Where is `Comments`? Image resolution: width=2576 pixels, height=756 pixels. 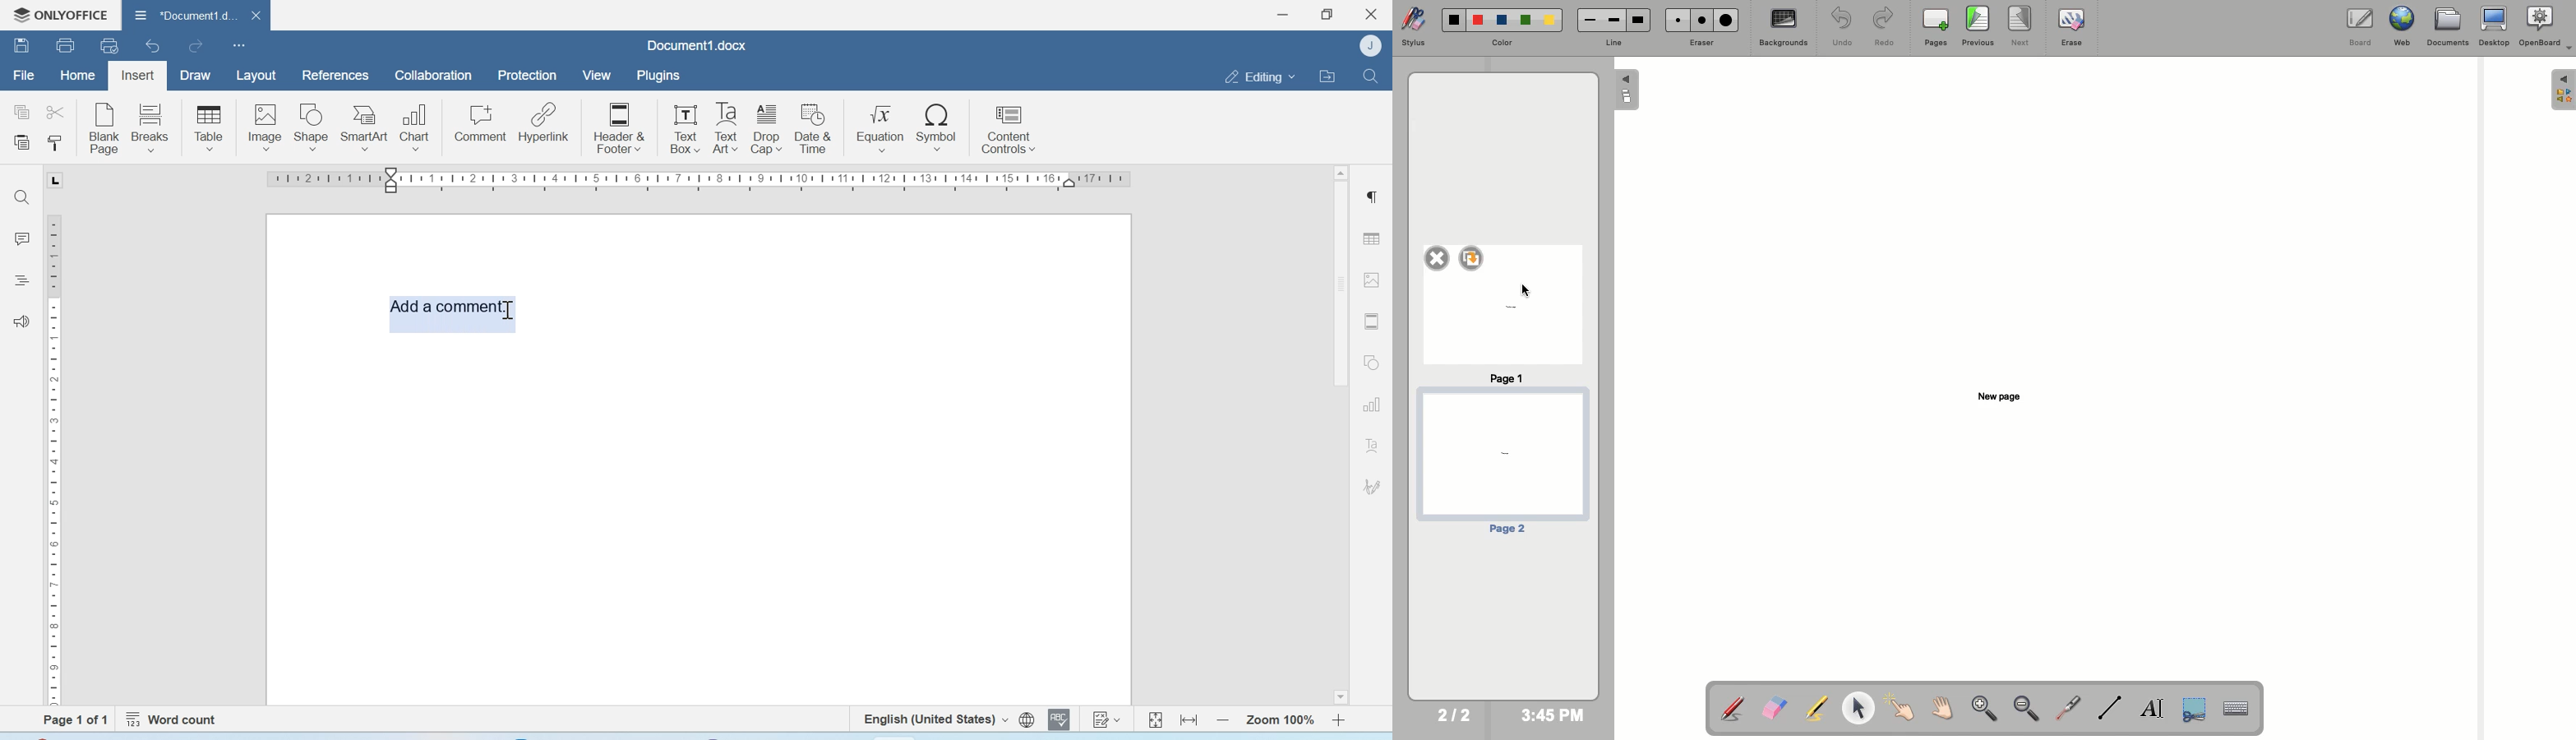
Comments is located at coordinates (21, 239).